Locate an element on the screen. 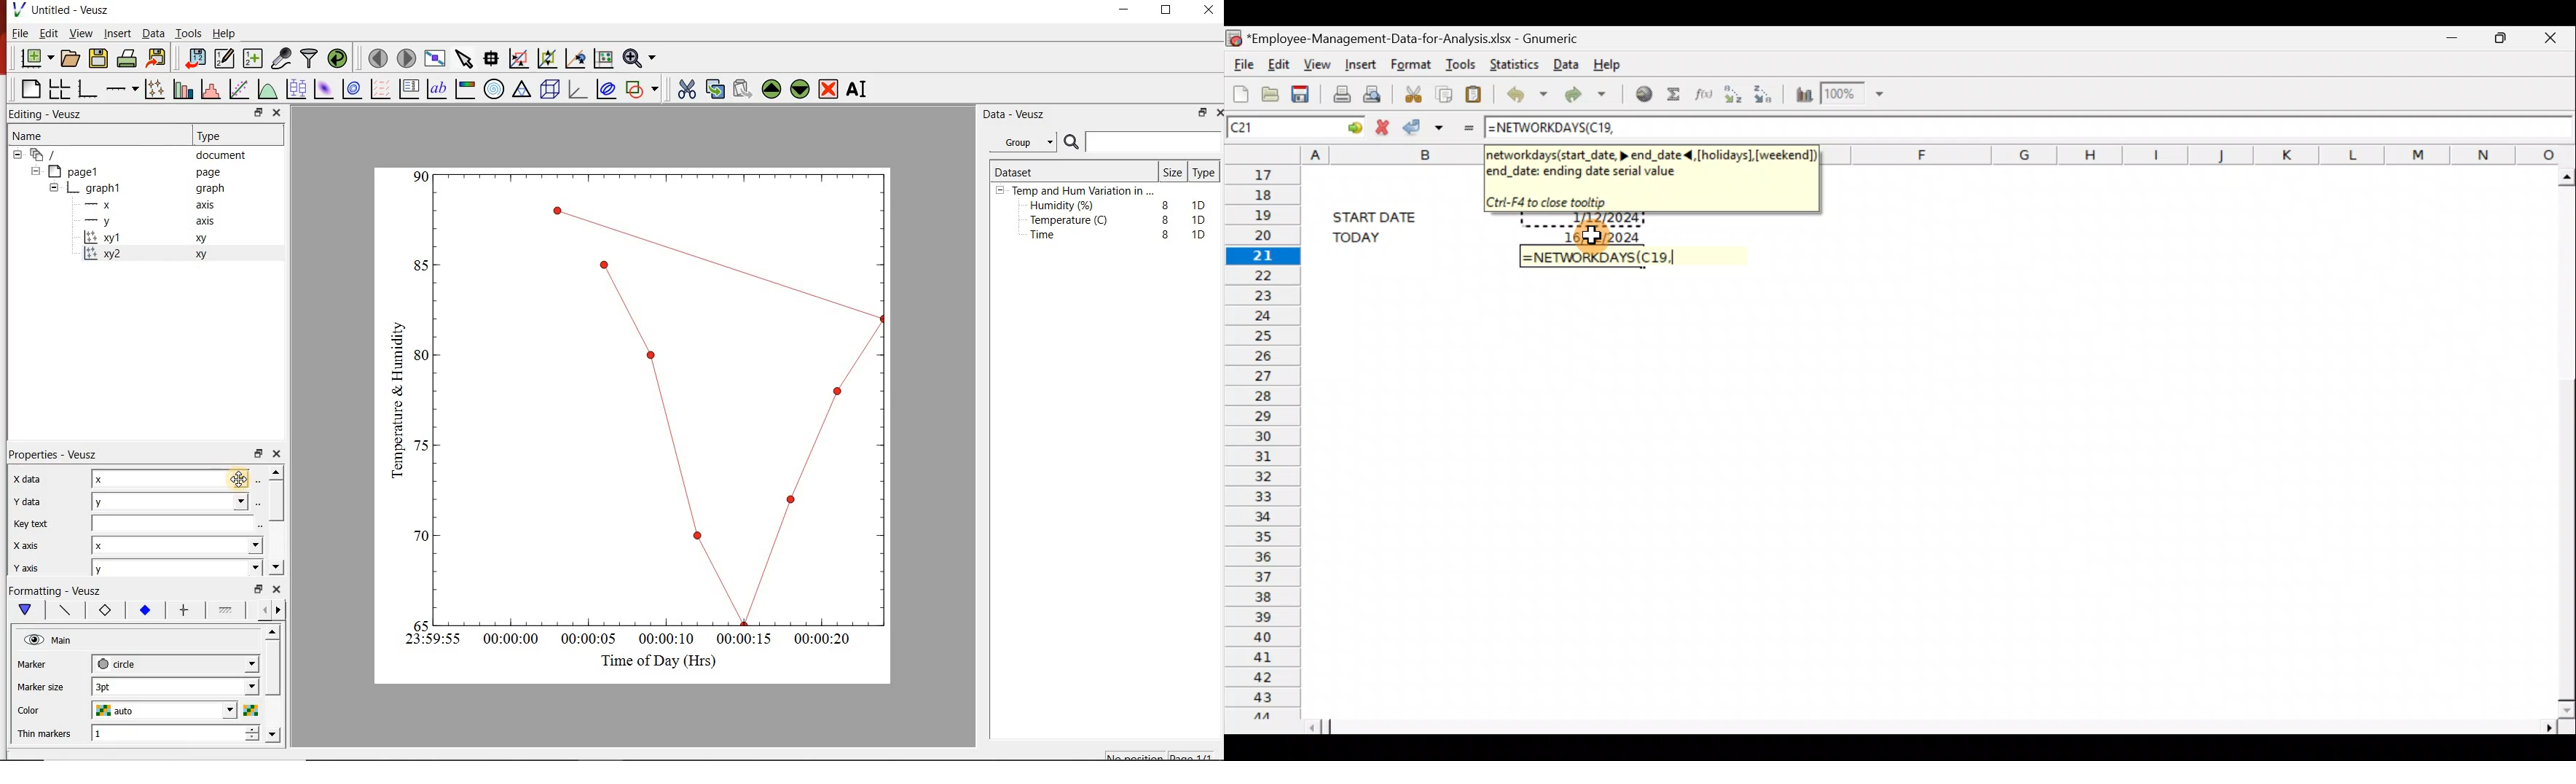 The height and width of the screenshot is (784, 2576). Move the selected widget down is located at coordinates (802, 89).